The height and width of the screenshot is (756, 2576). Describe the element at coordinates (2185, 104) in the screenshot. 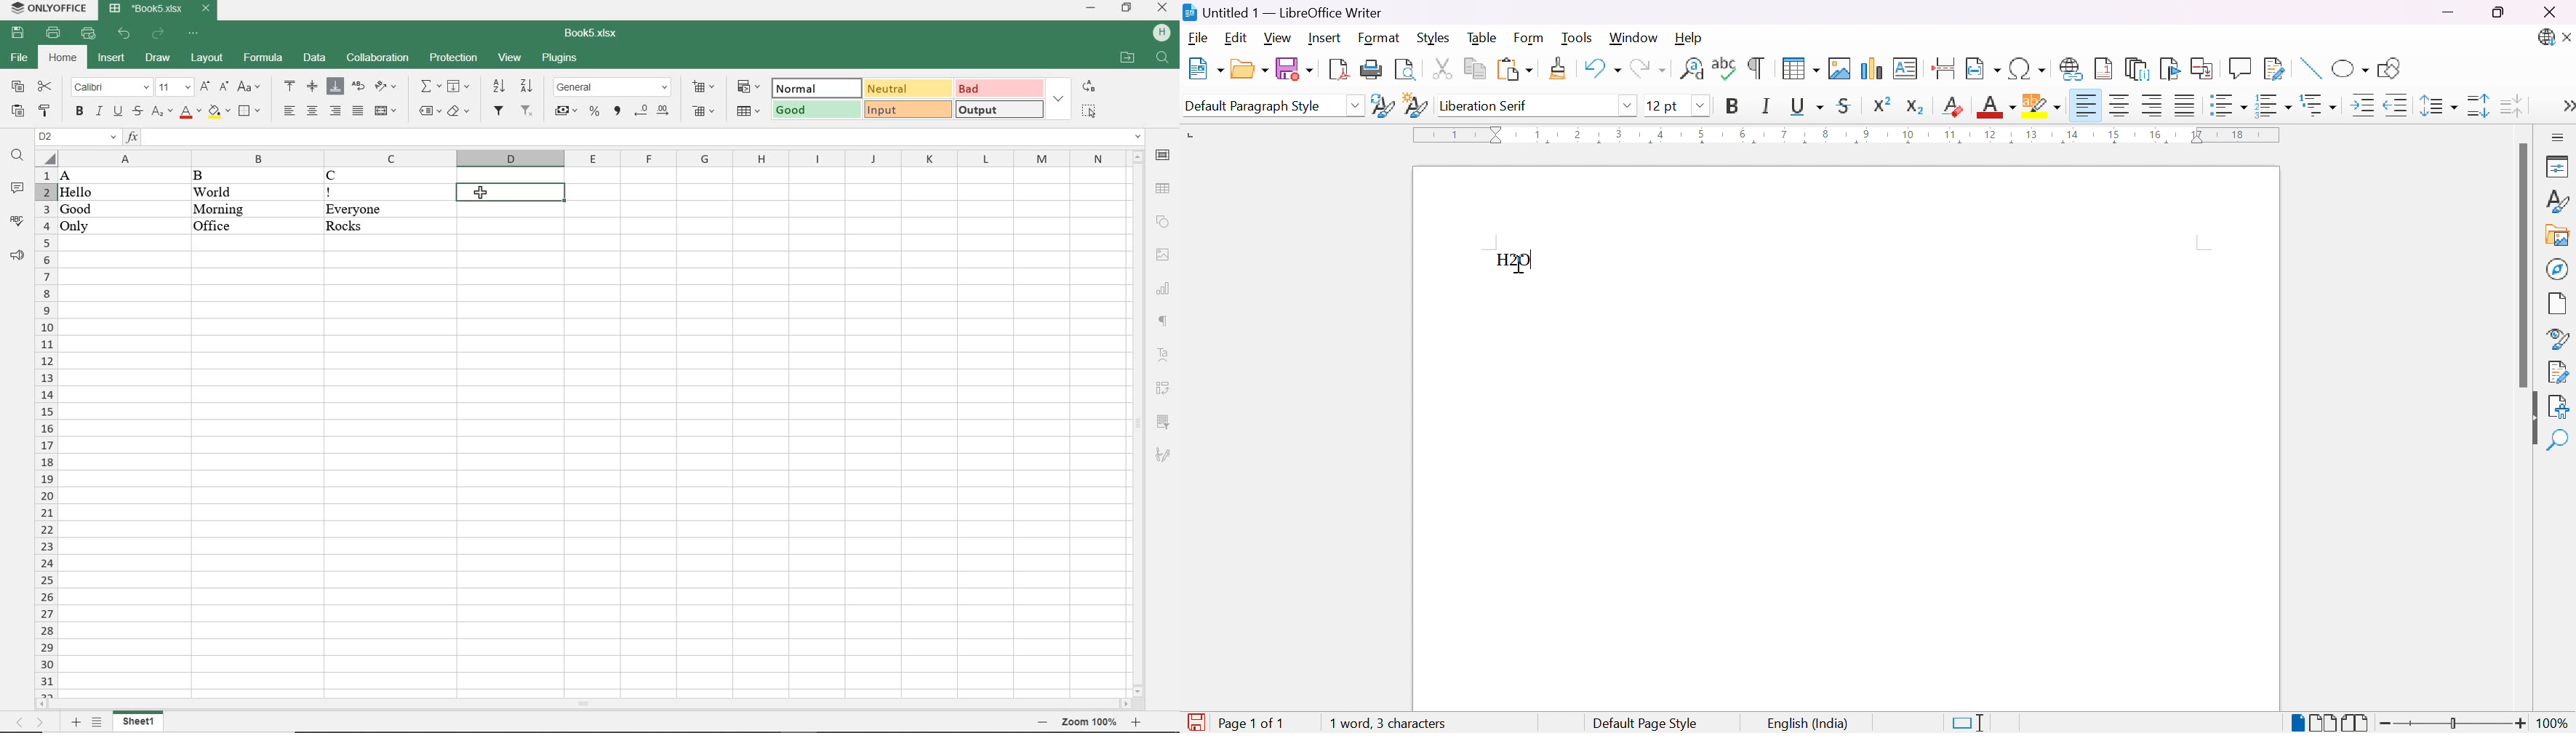

I see `Justified` at that location.